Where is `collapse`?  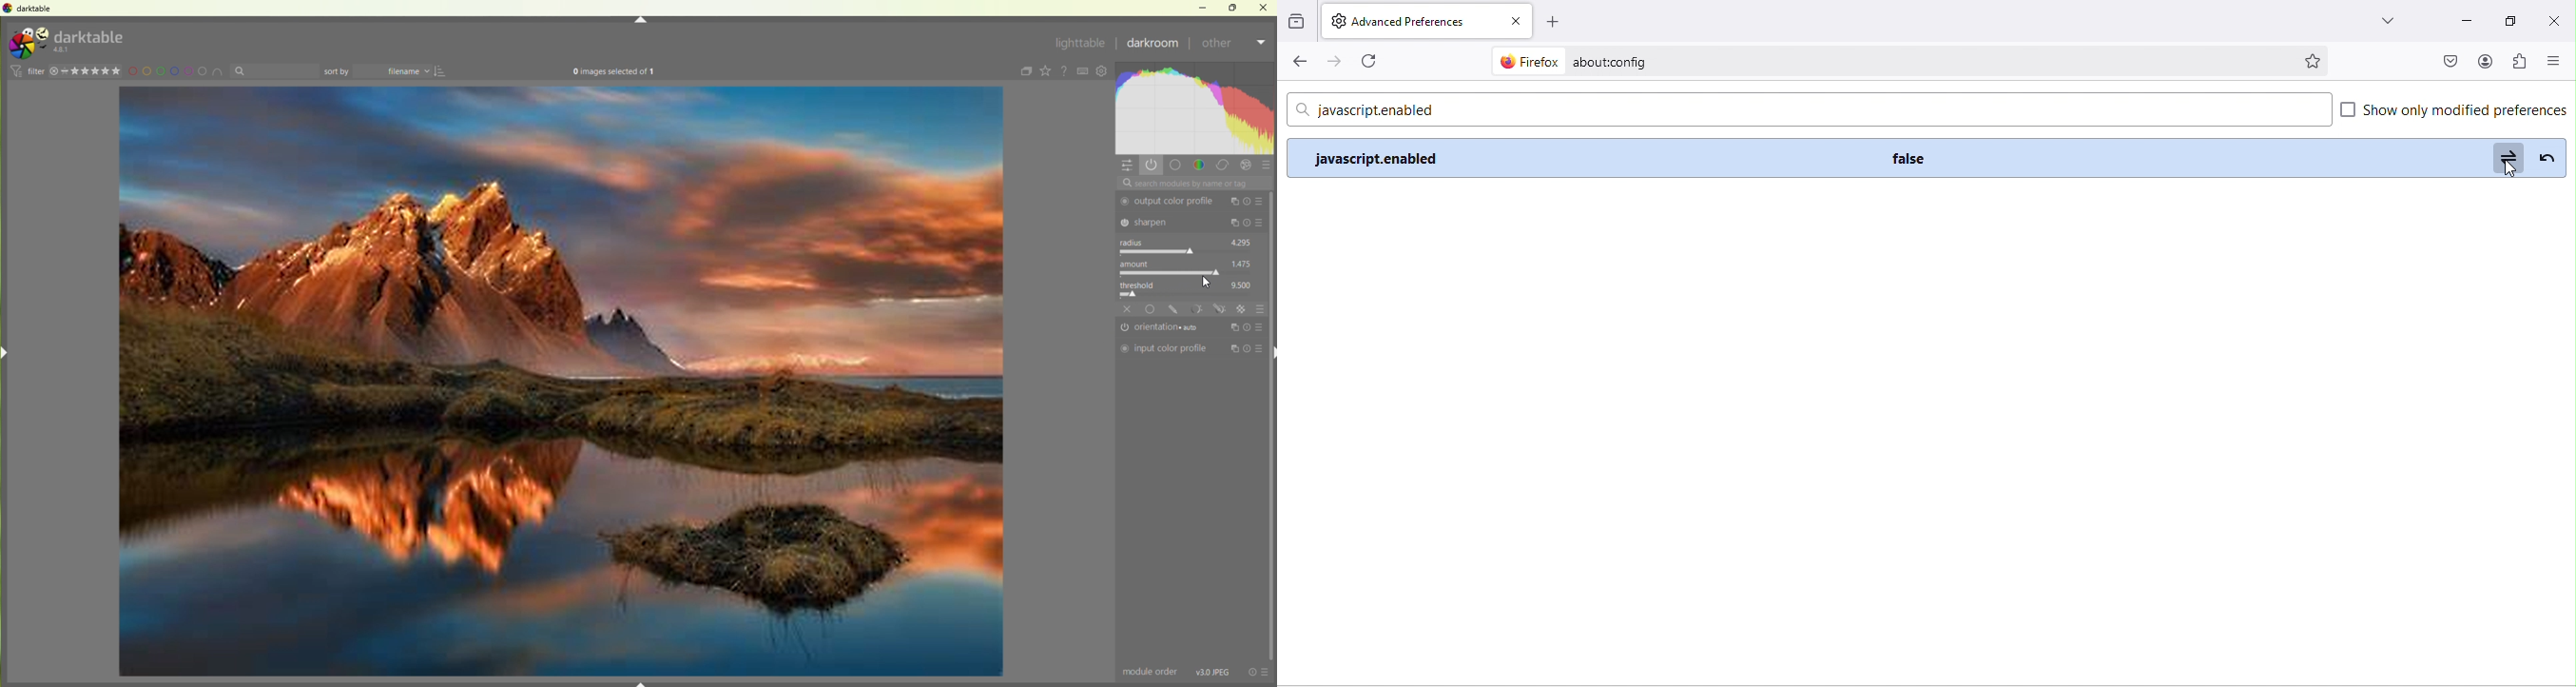 collapse is located at coordinates (1024, 72).